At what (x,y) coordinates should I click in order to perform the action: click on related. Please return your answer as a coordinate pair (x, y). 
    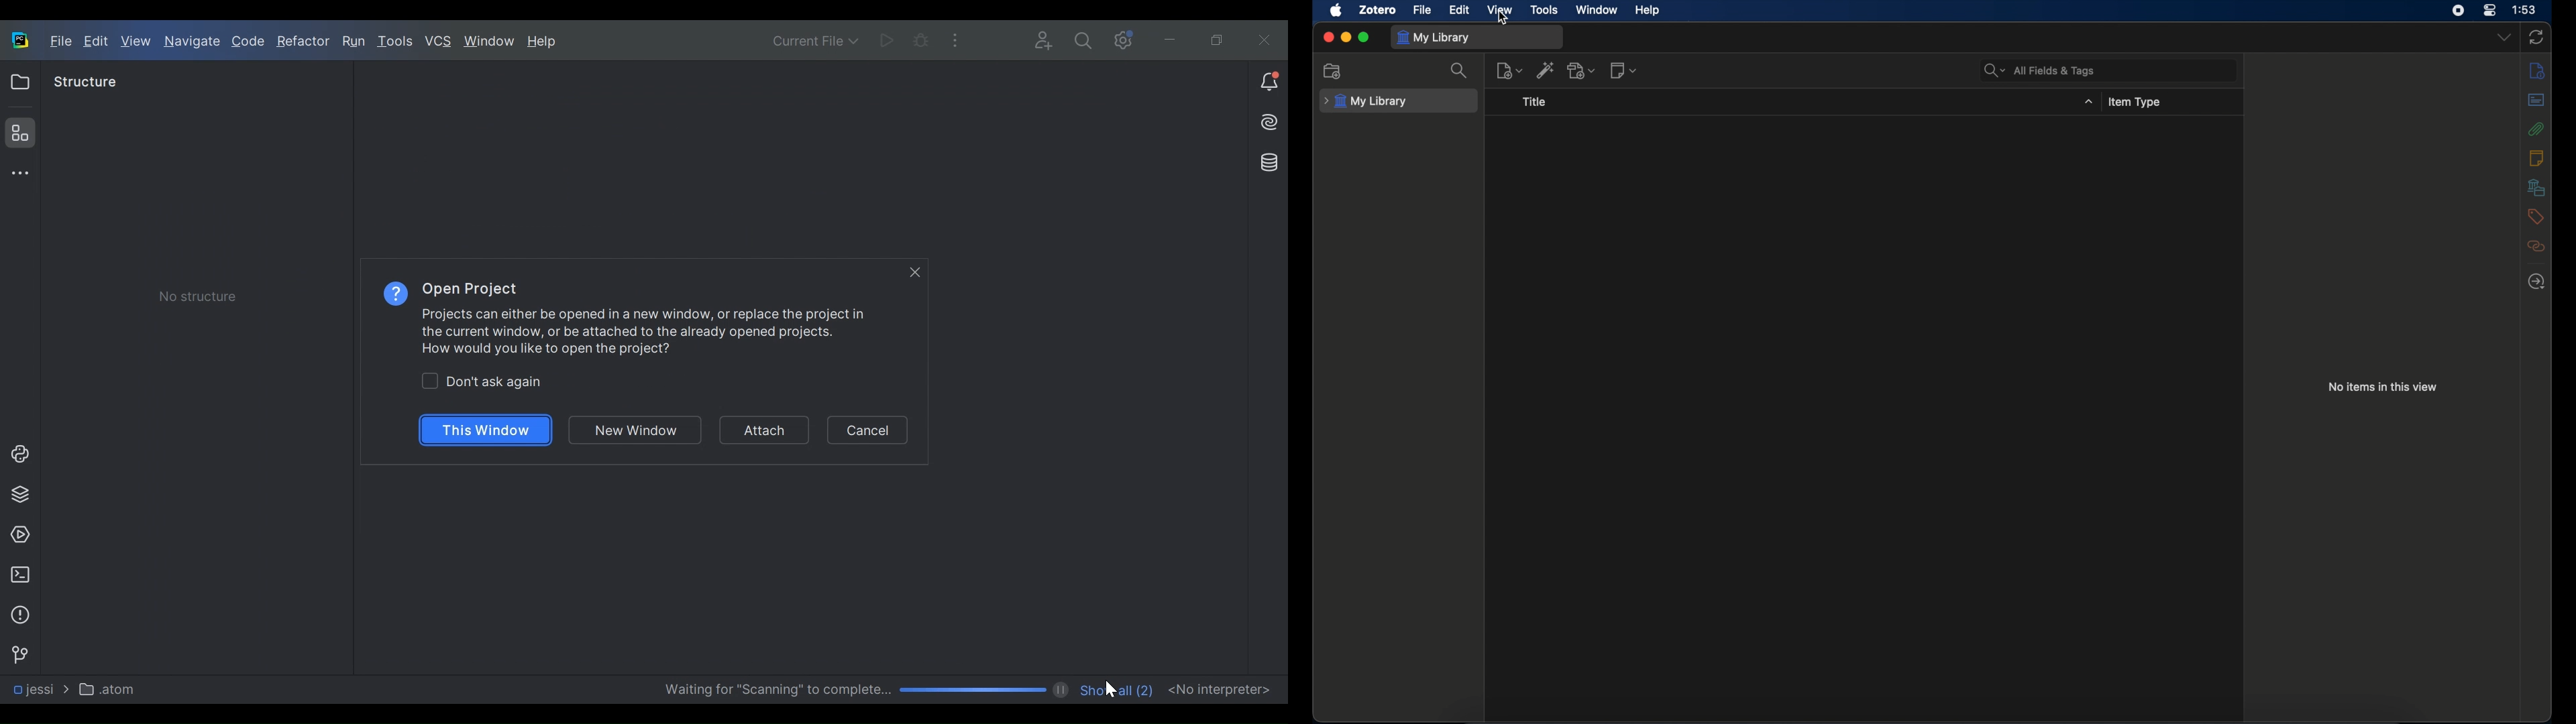
    Looking at the image, I should click on (2536, 246).